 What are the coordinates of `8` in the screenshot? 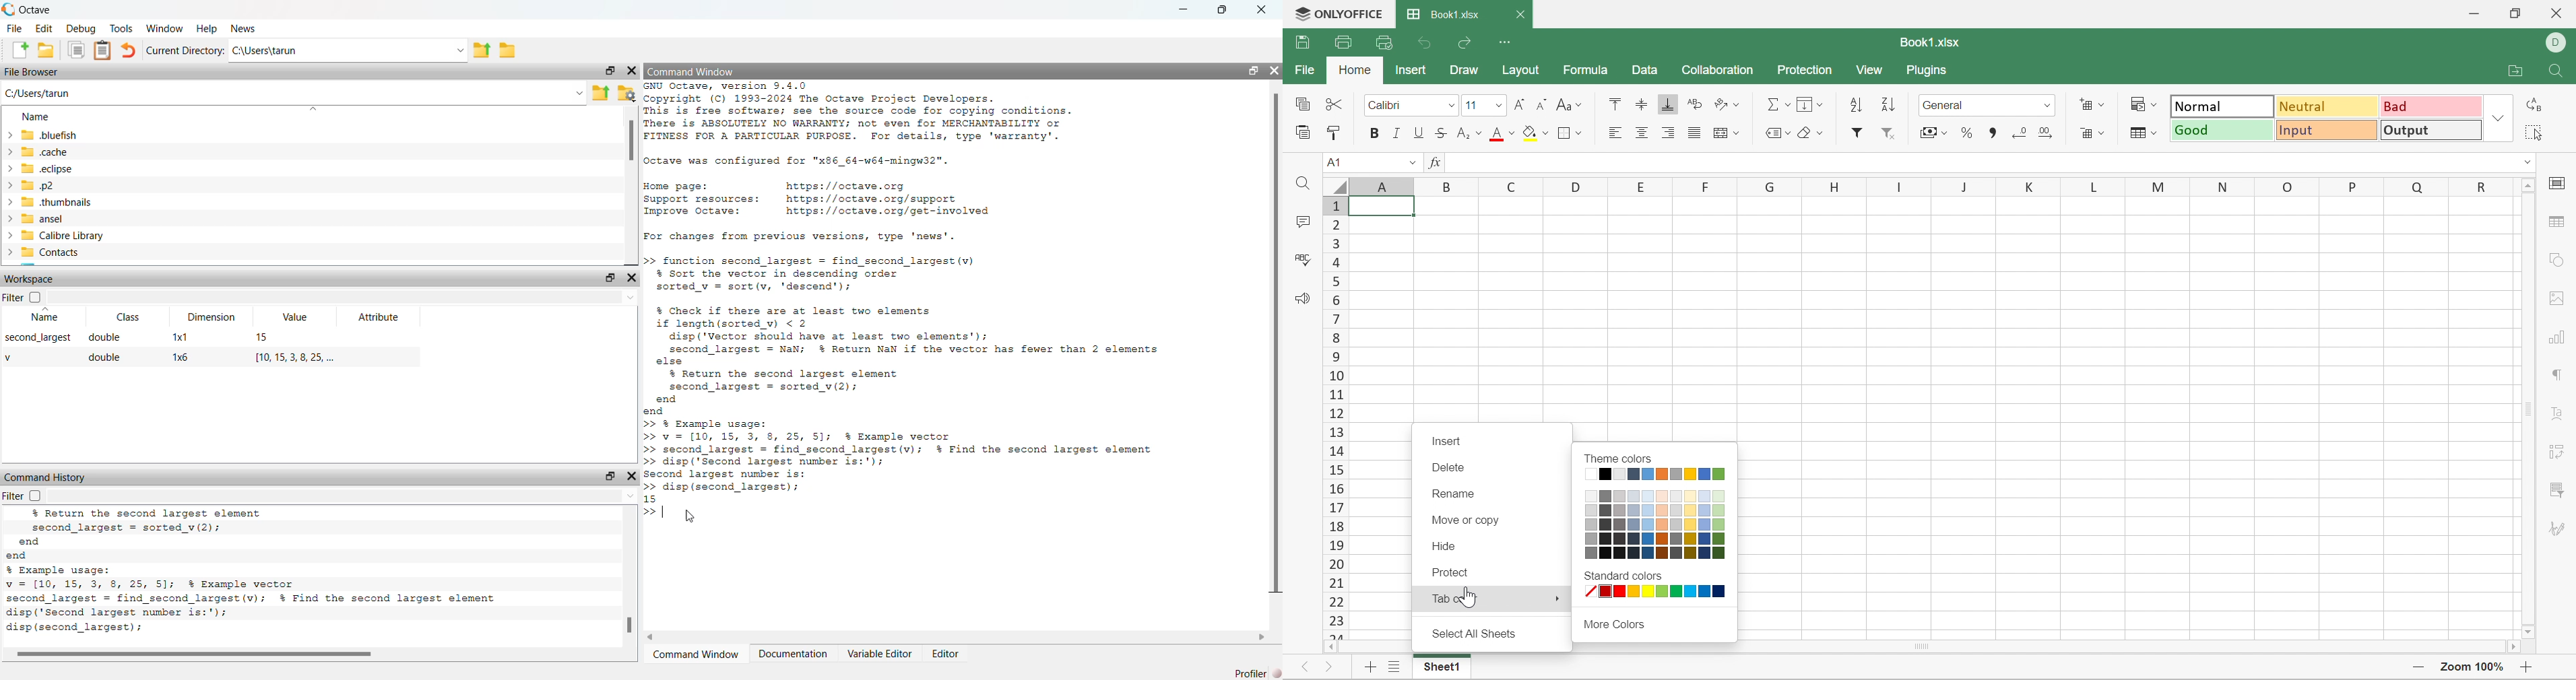 It's located at (1342, 339).